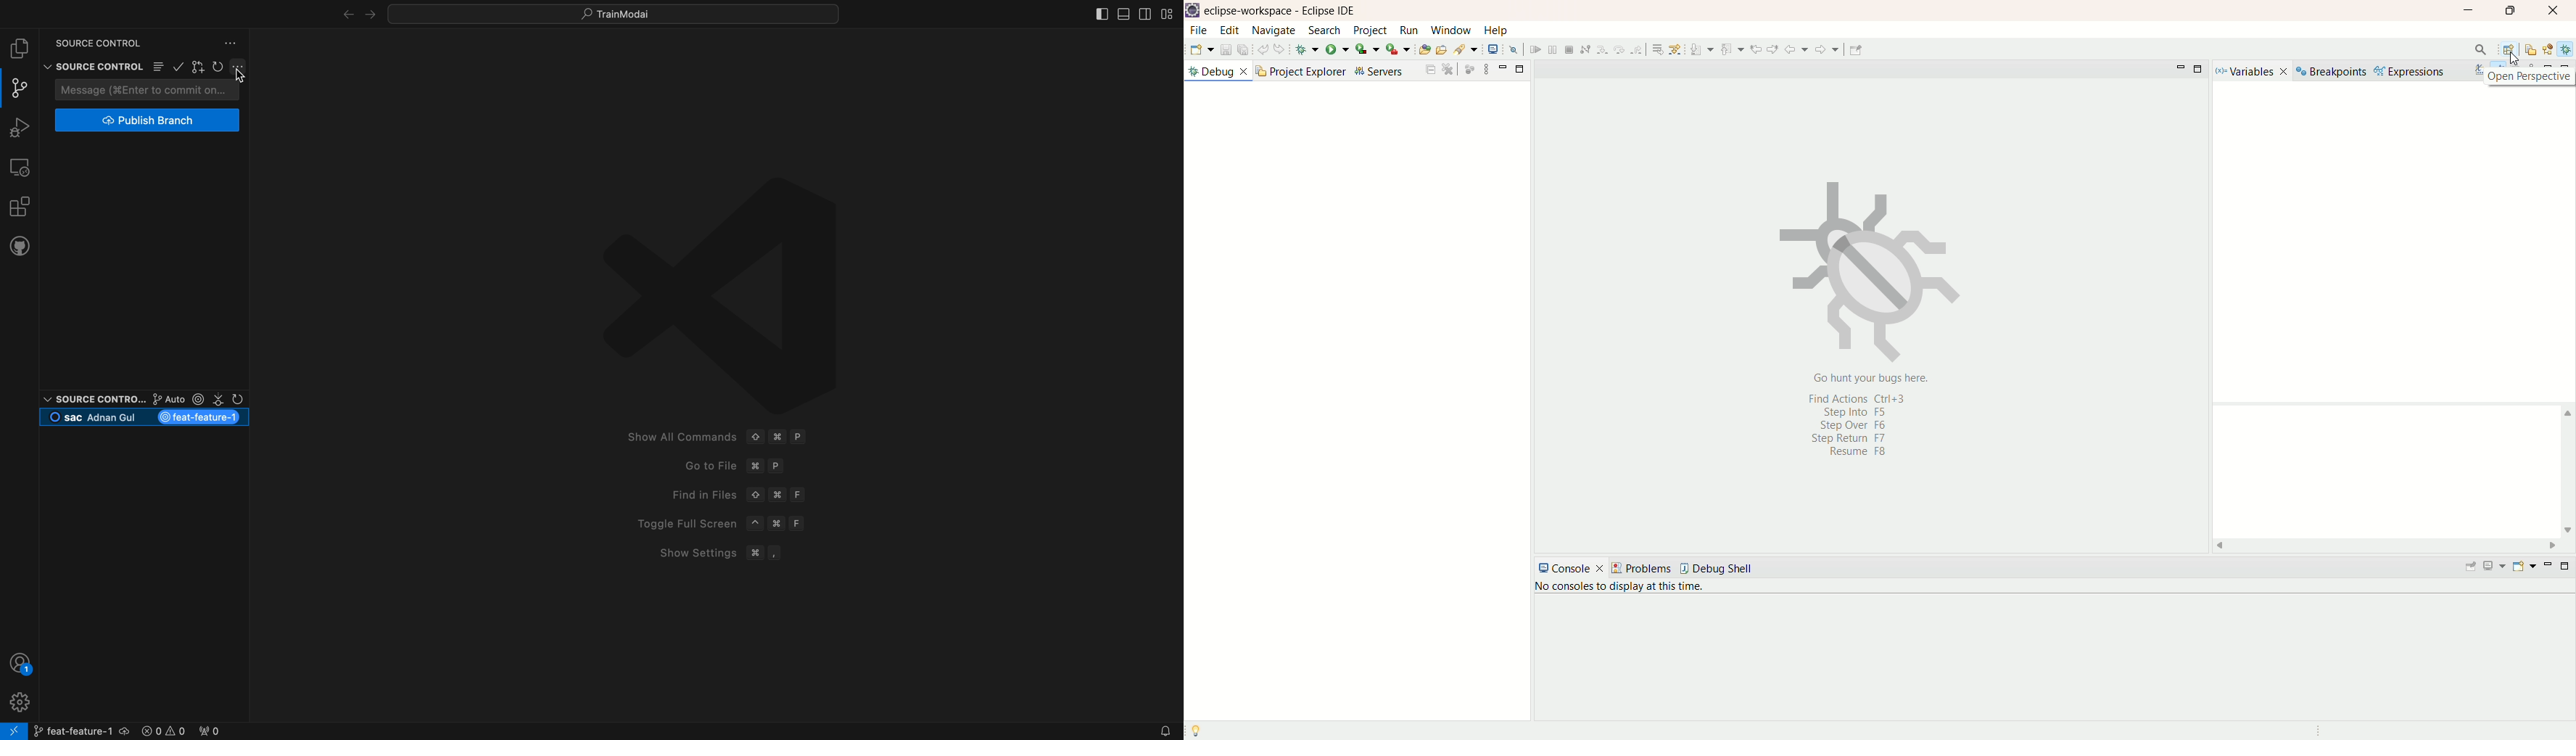  I want to click on remote connect, so click(14, 731).